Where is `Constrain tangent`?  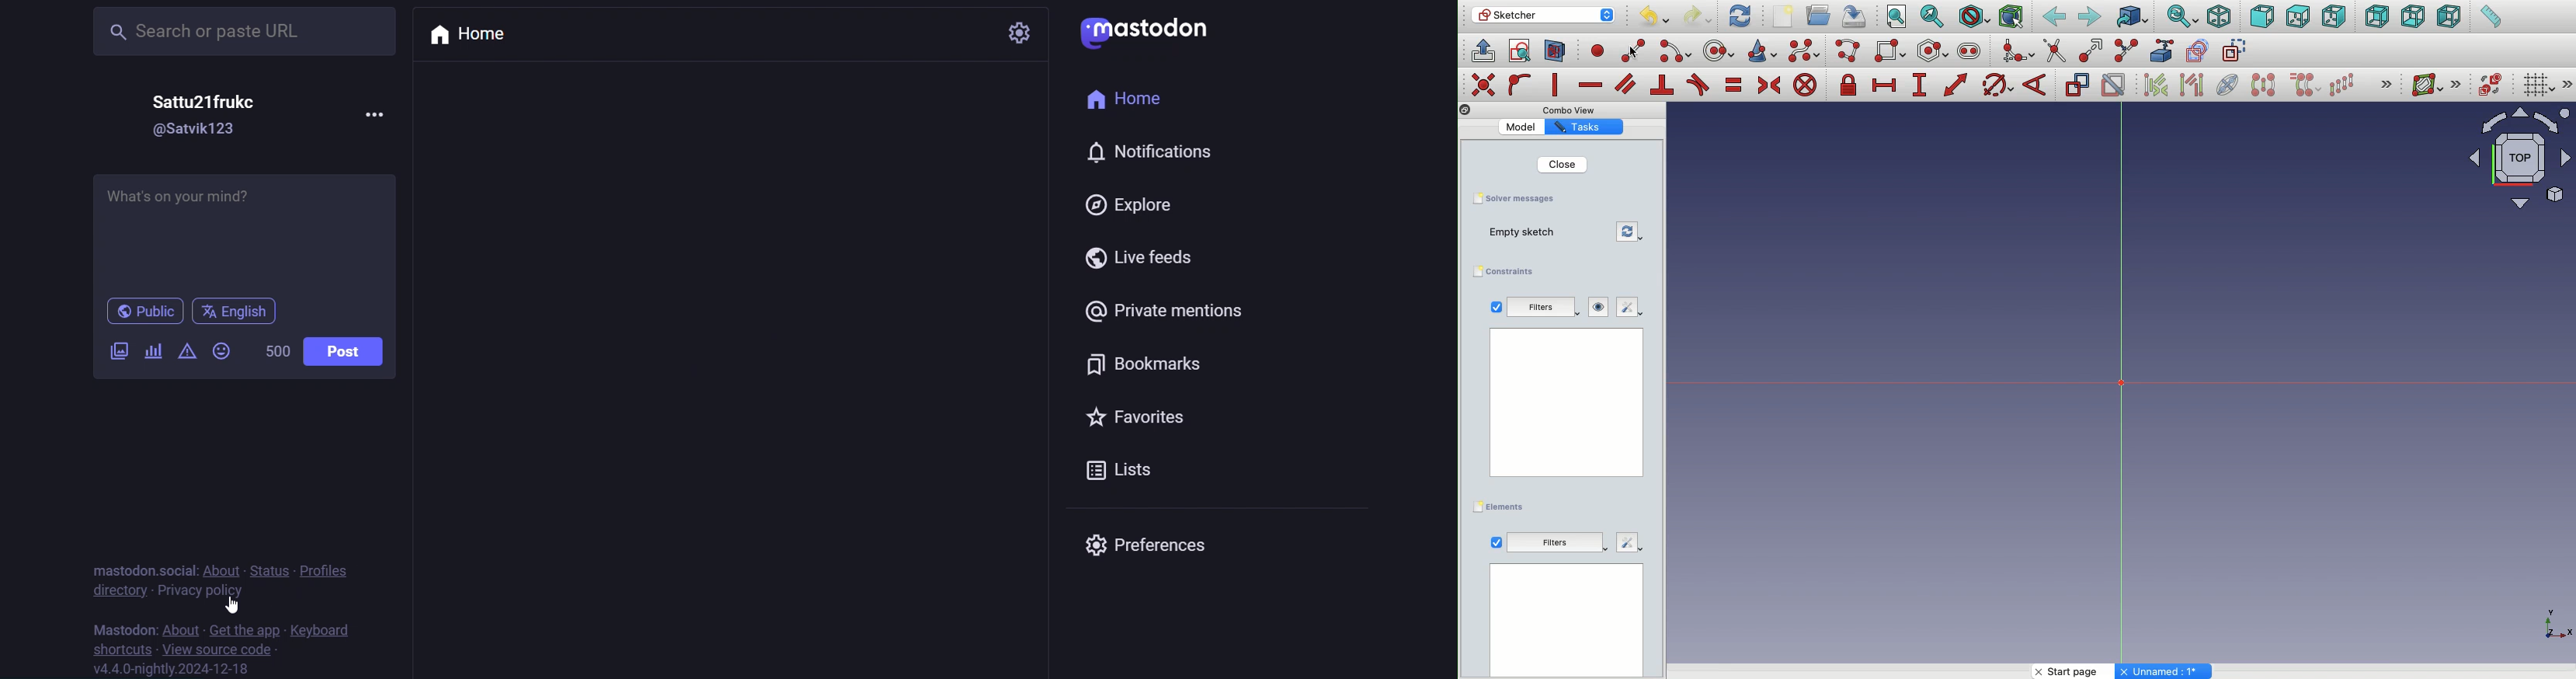
Constrain tangent is located at coordinates (1698, 85).